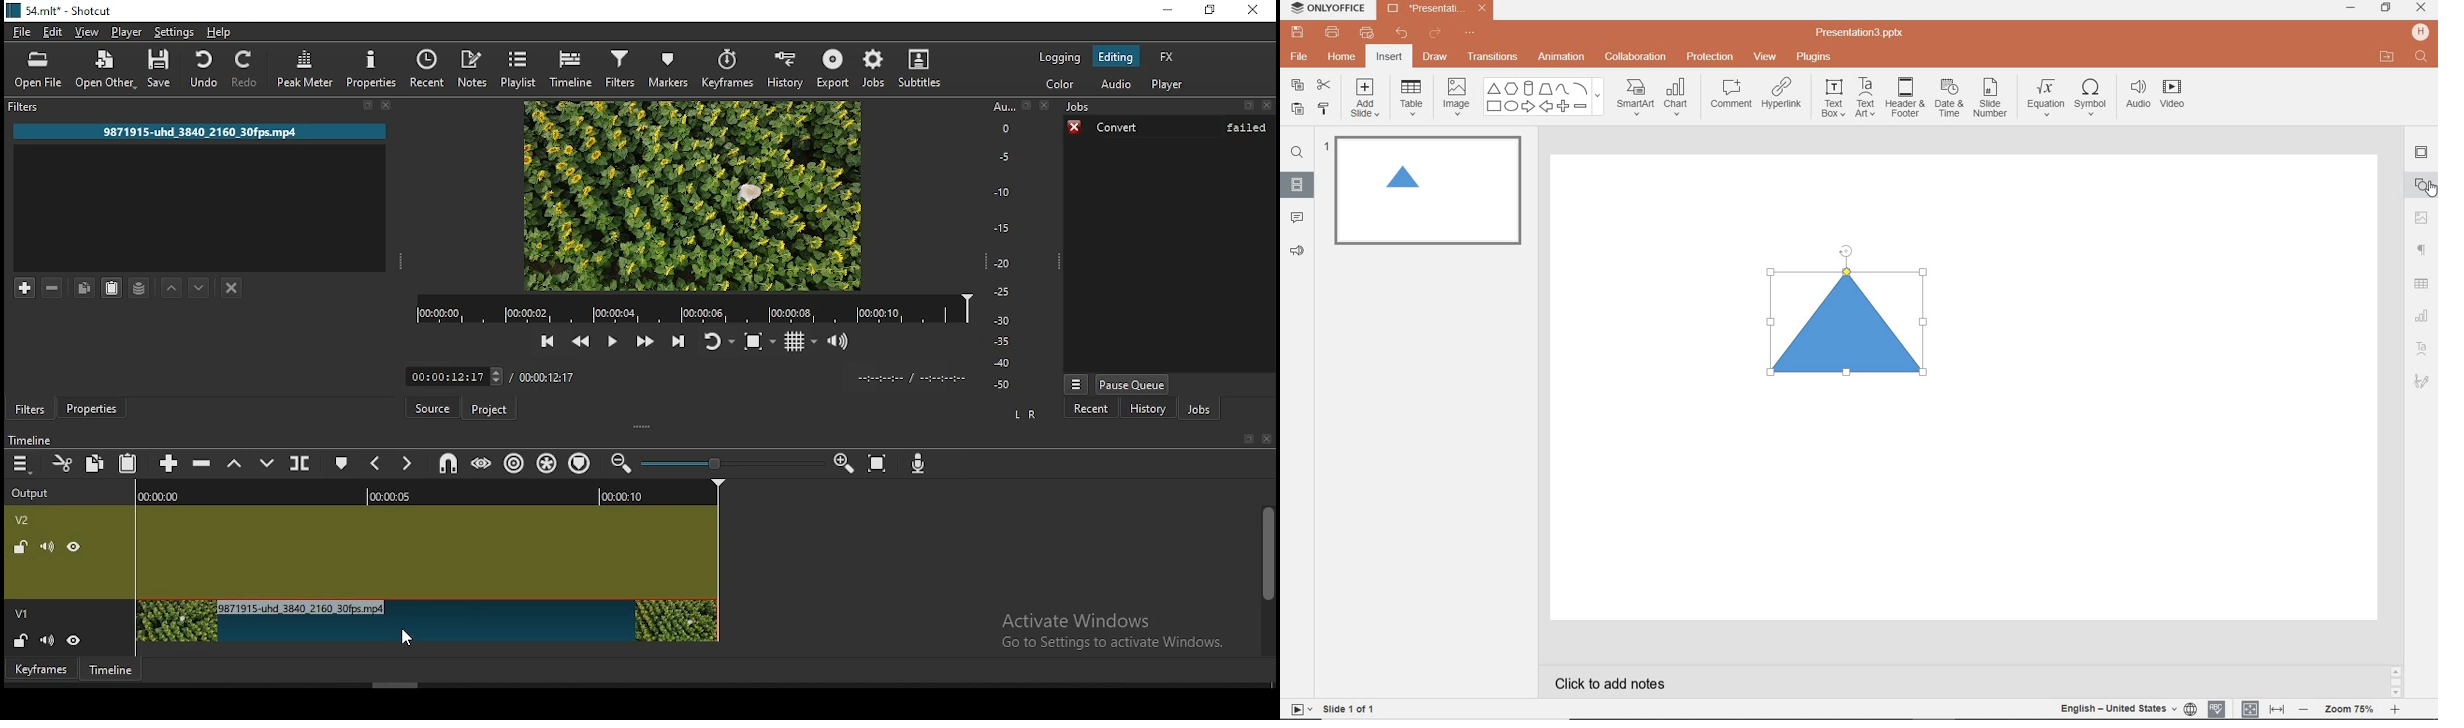 This screenshot has height=728, width=2464. What do you see at coordinates (246, 69) in the screenshot?
I see `redo` at bounding box center [246, 69].